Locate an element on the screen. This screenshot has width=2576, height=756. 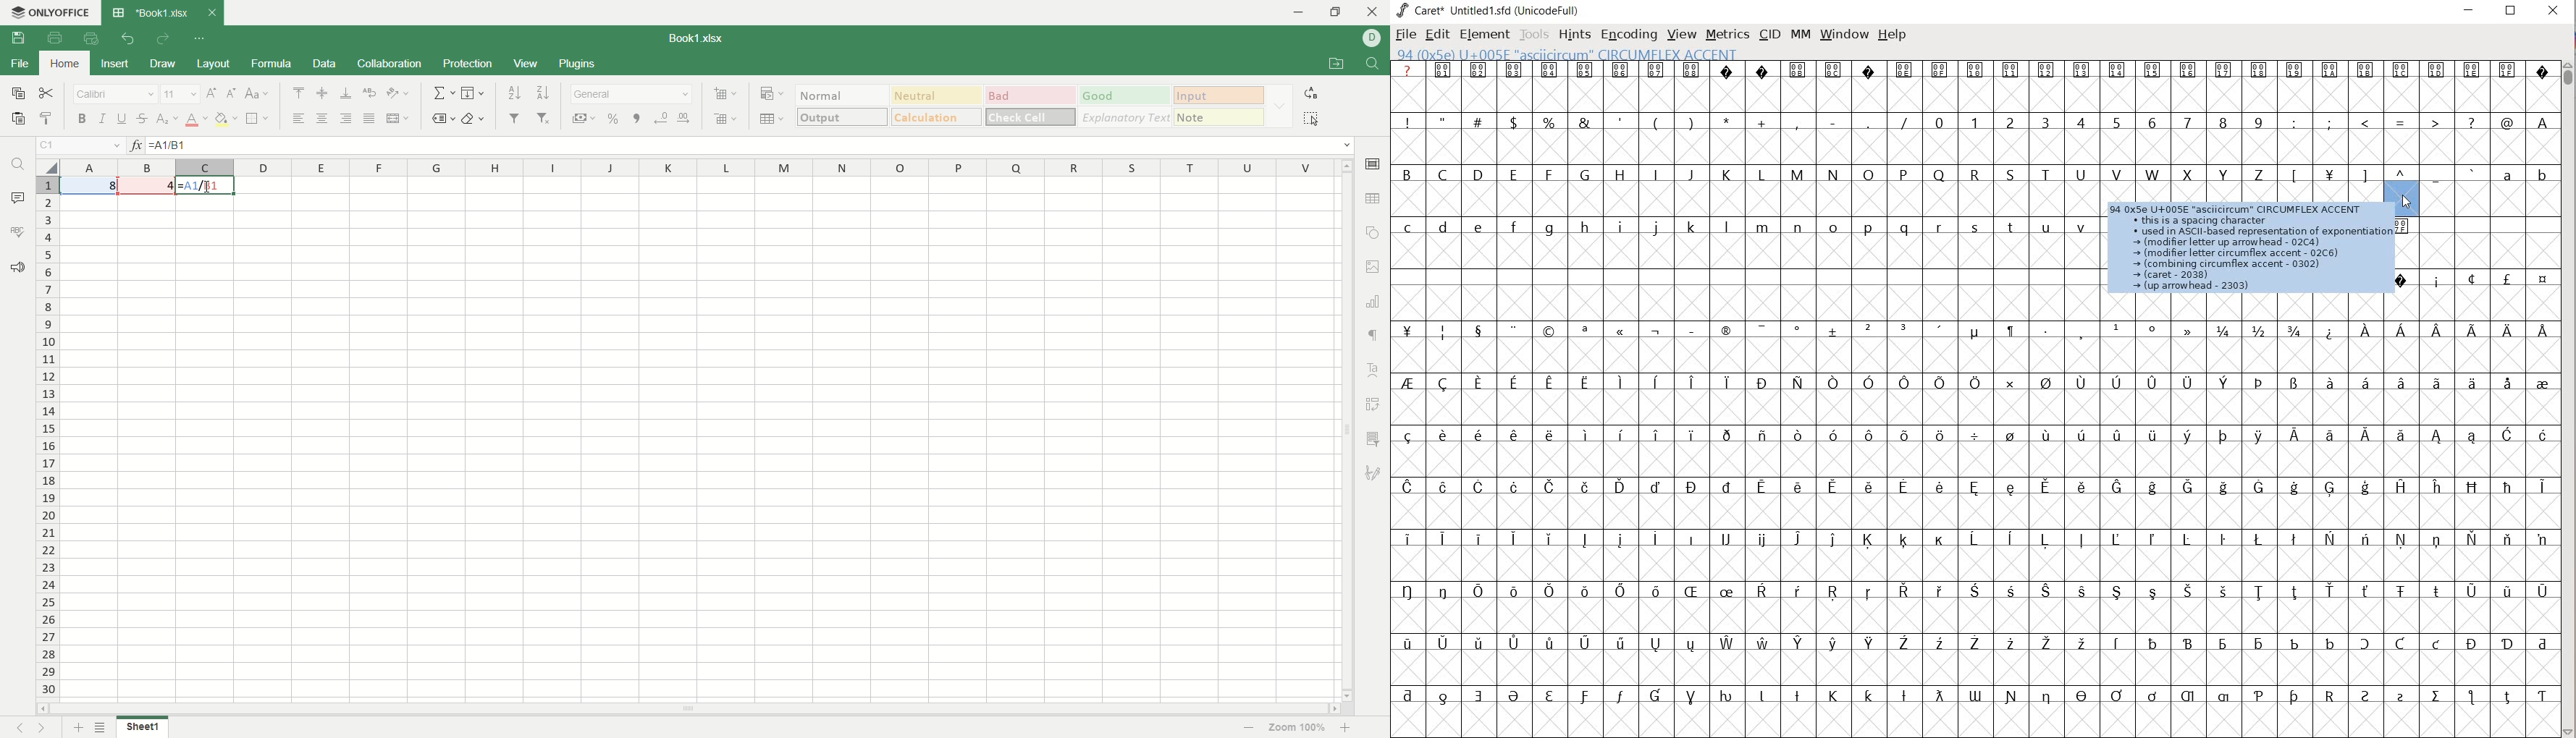
home is located at coordinates (65, 63).